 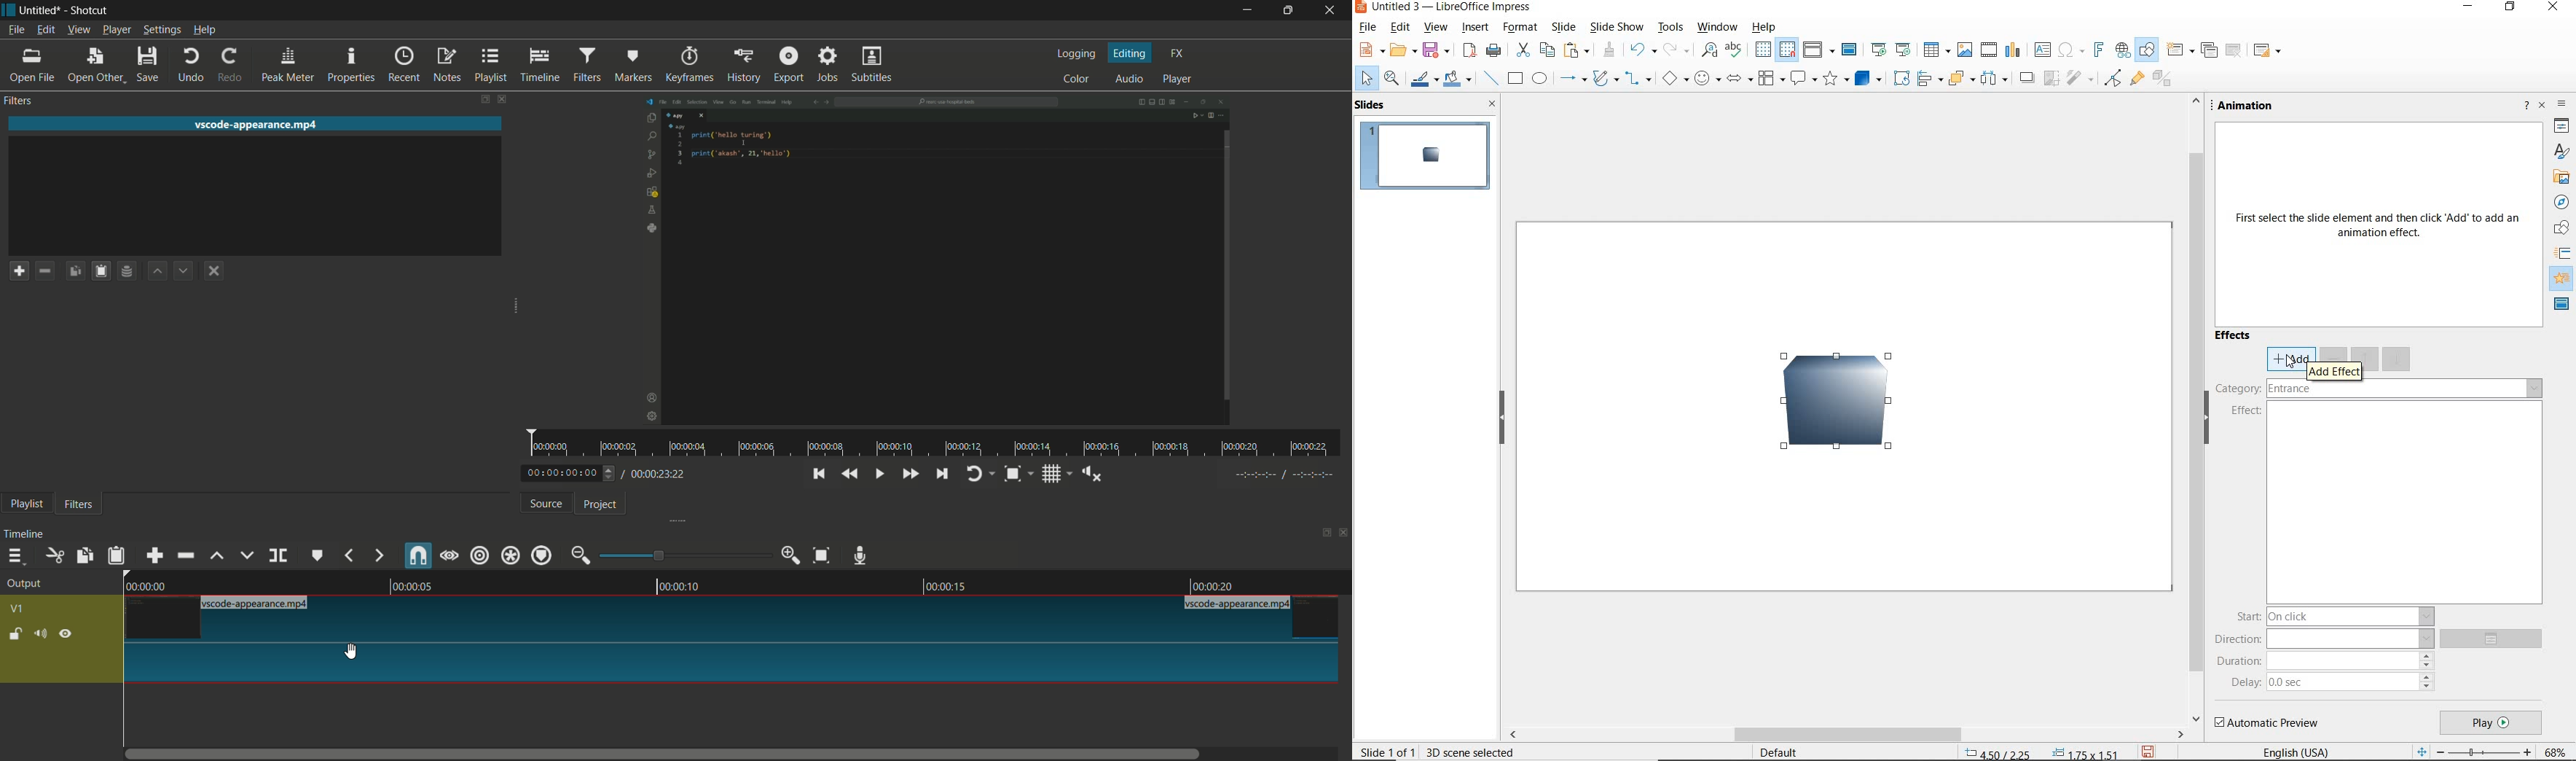 I want to click on rectangle, so click(x=1516, y=80).